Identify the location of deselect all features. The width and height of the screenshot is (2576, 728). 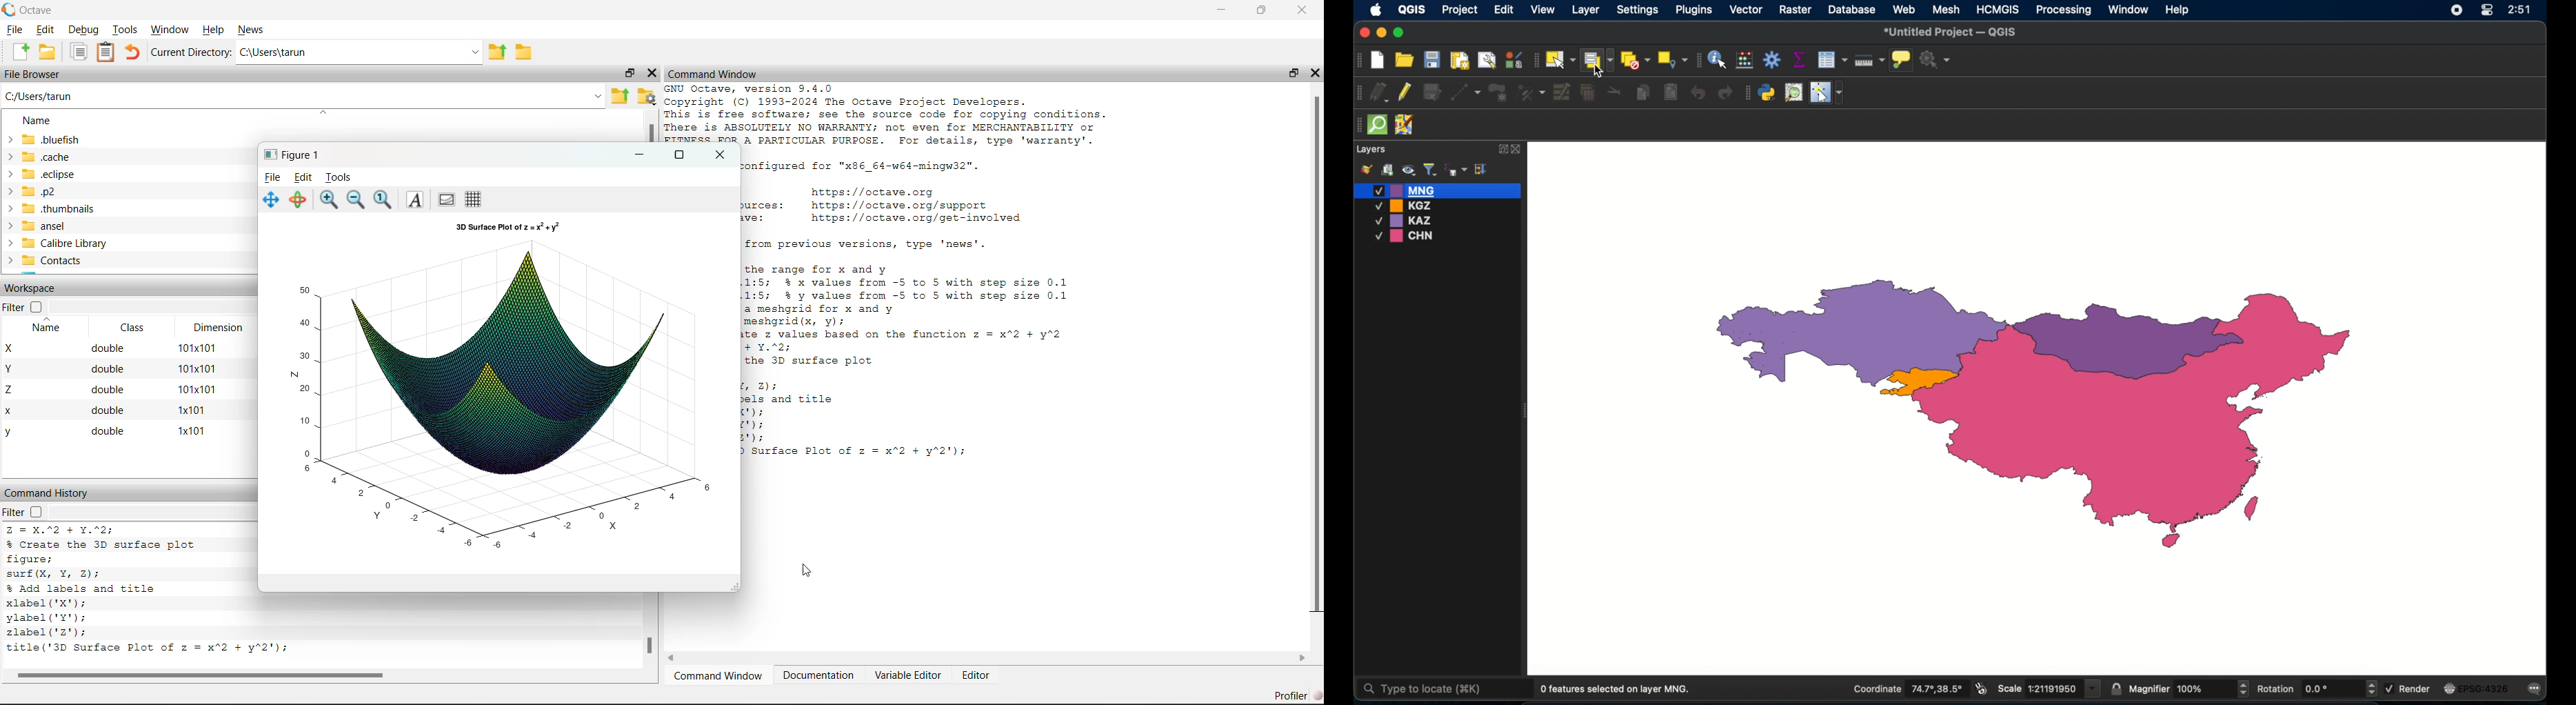
(1635, 60).